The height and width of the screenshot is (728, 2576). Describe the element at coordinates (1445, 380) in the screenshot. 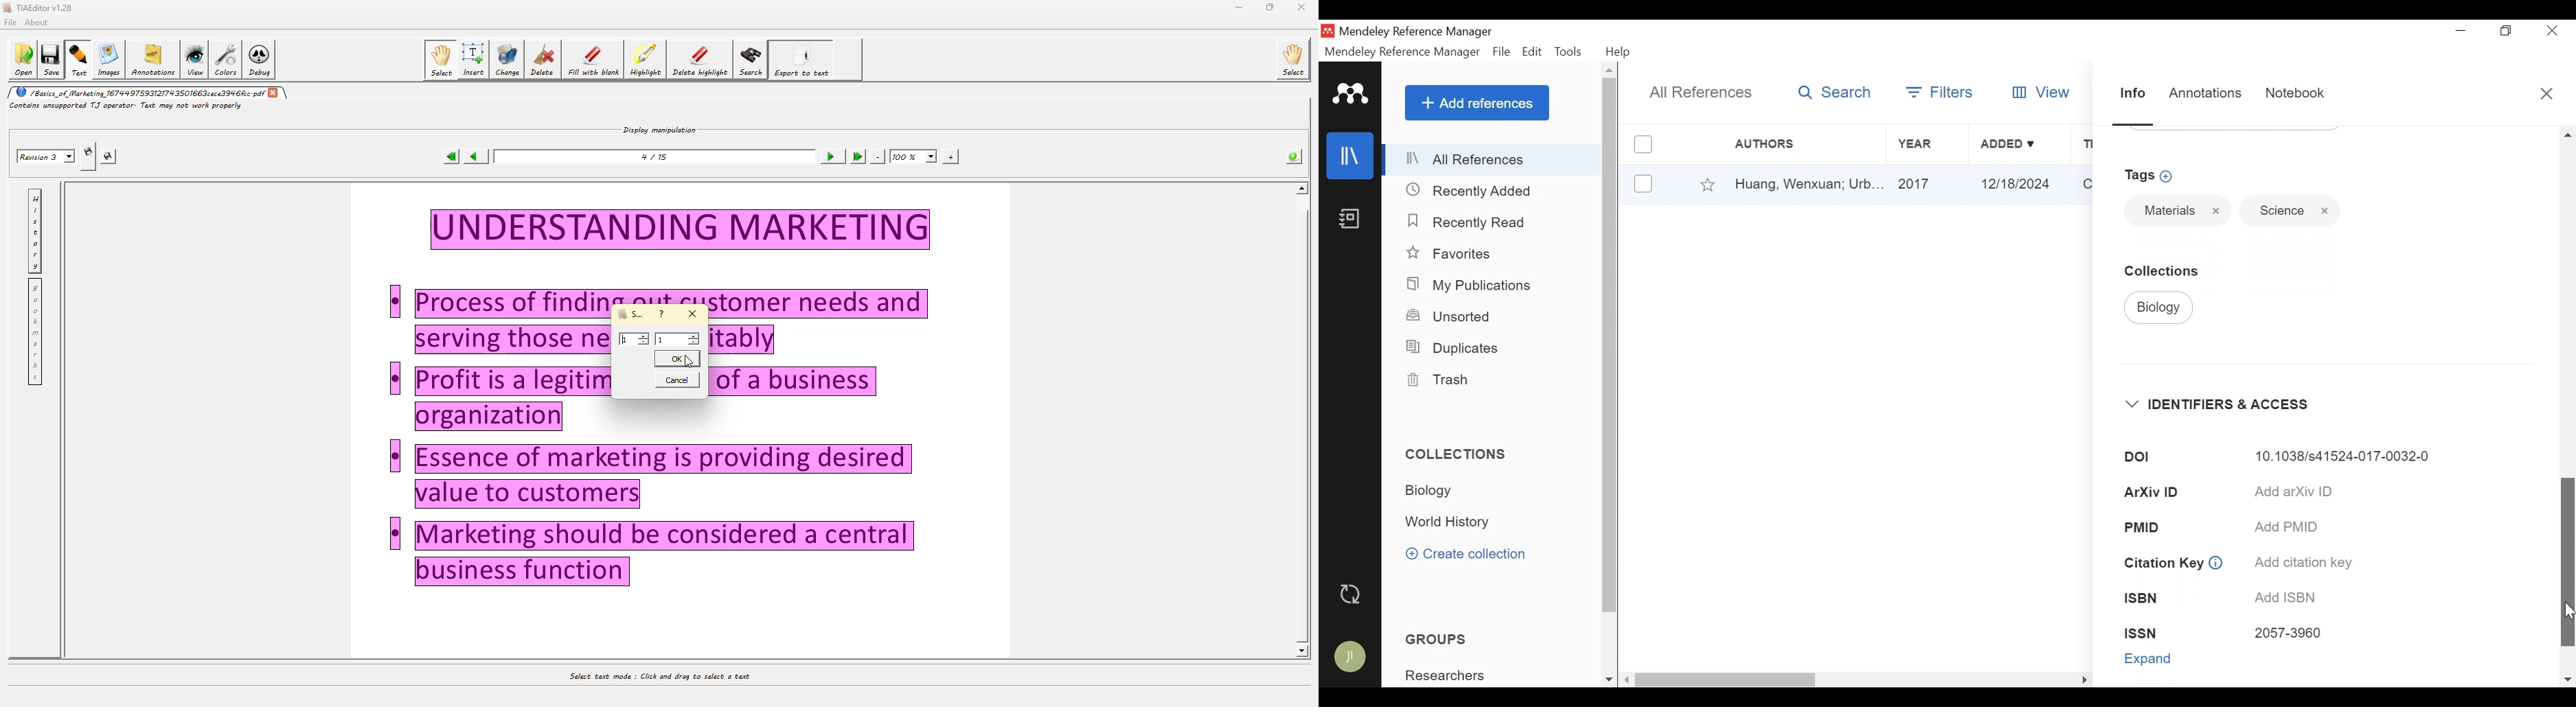

I see `Trash` at that location.